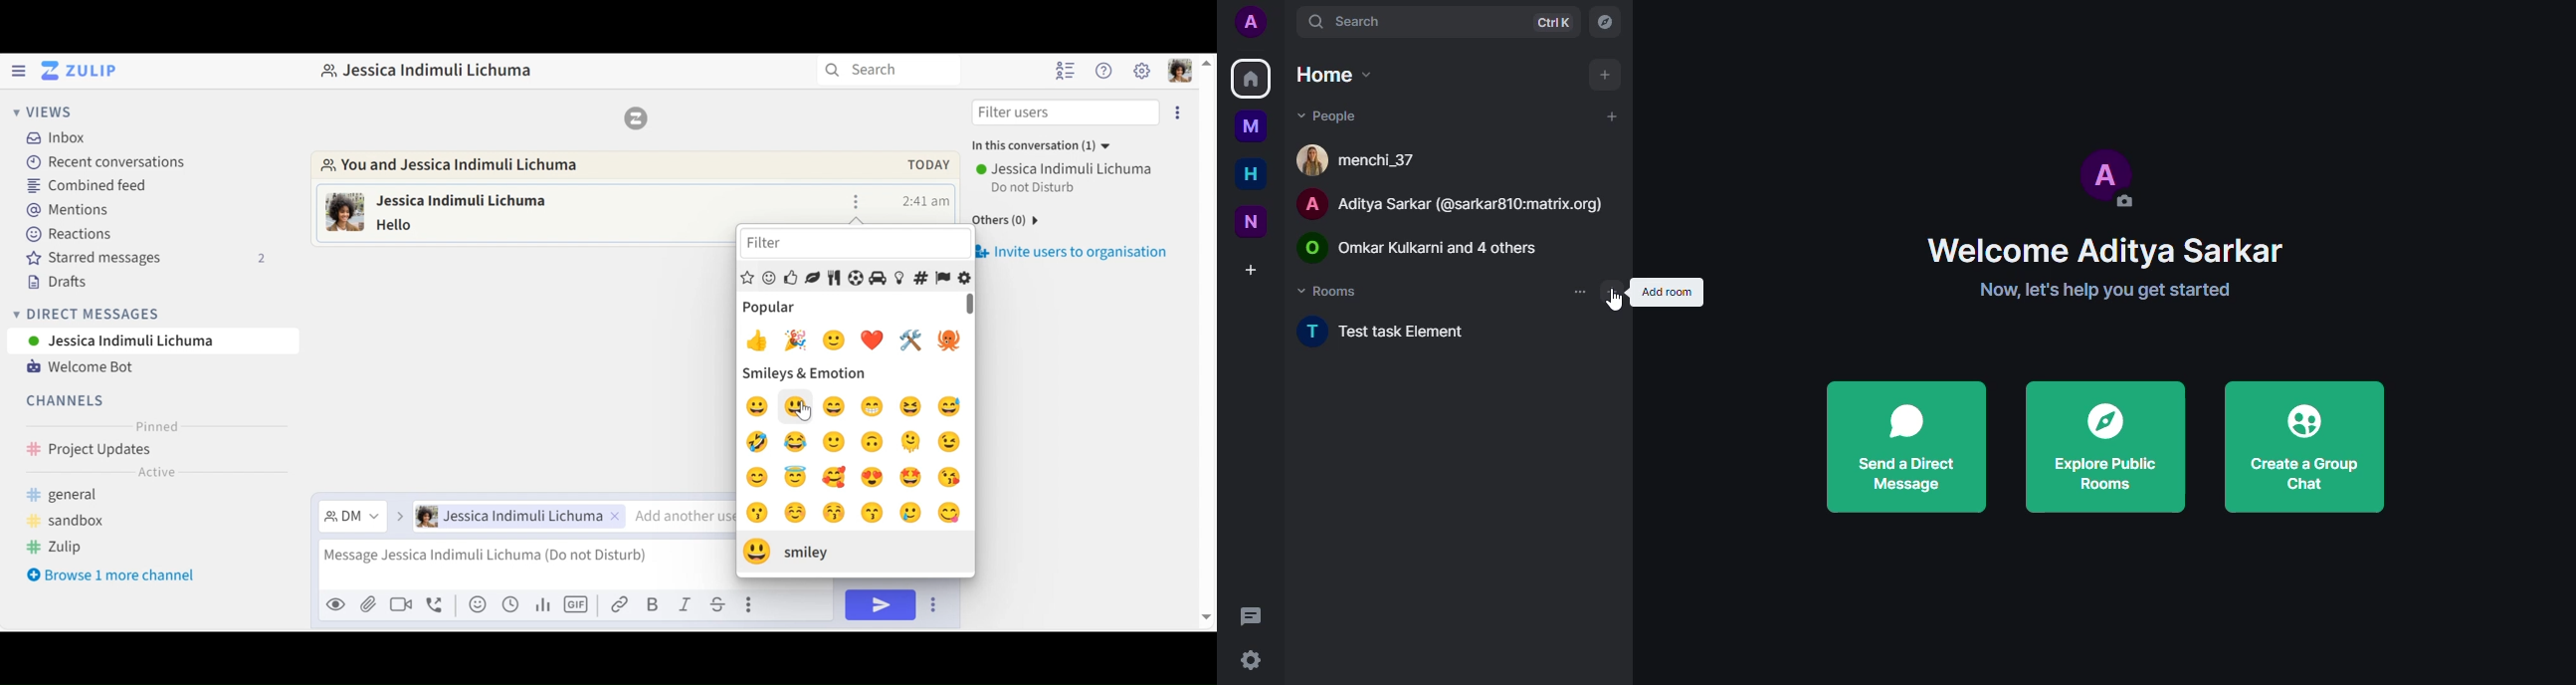 The height and width of the screenshot is (700, 2576). I want to click on test task element, so click(1399, 335).